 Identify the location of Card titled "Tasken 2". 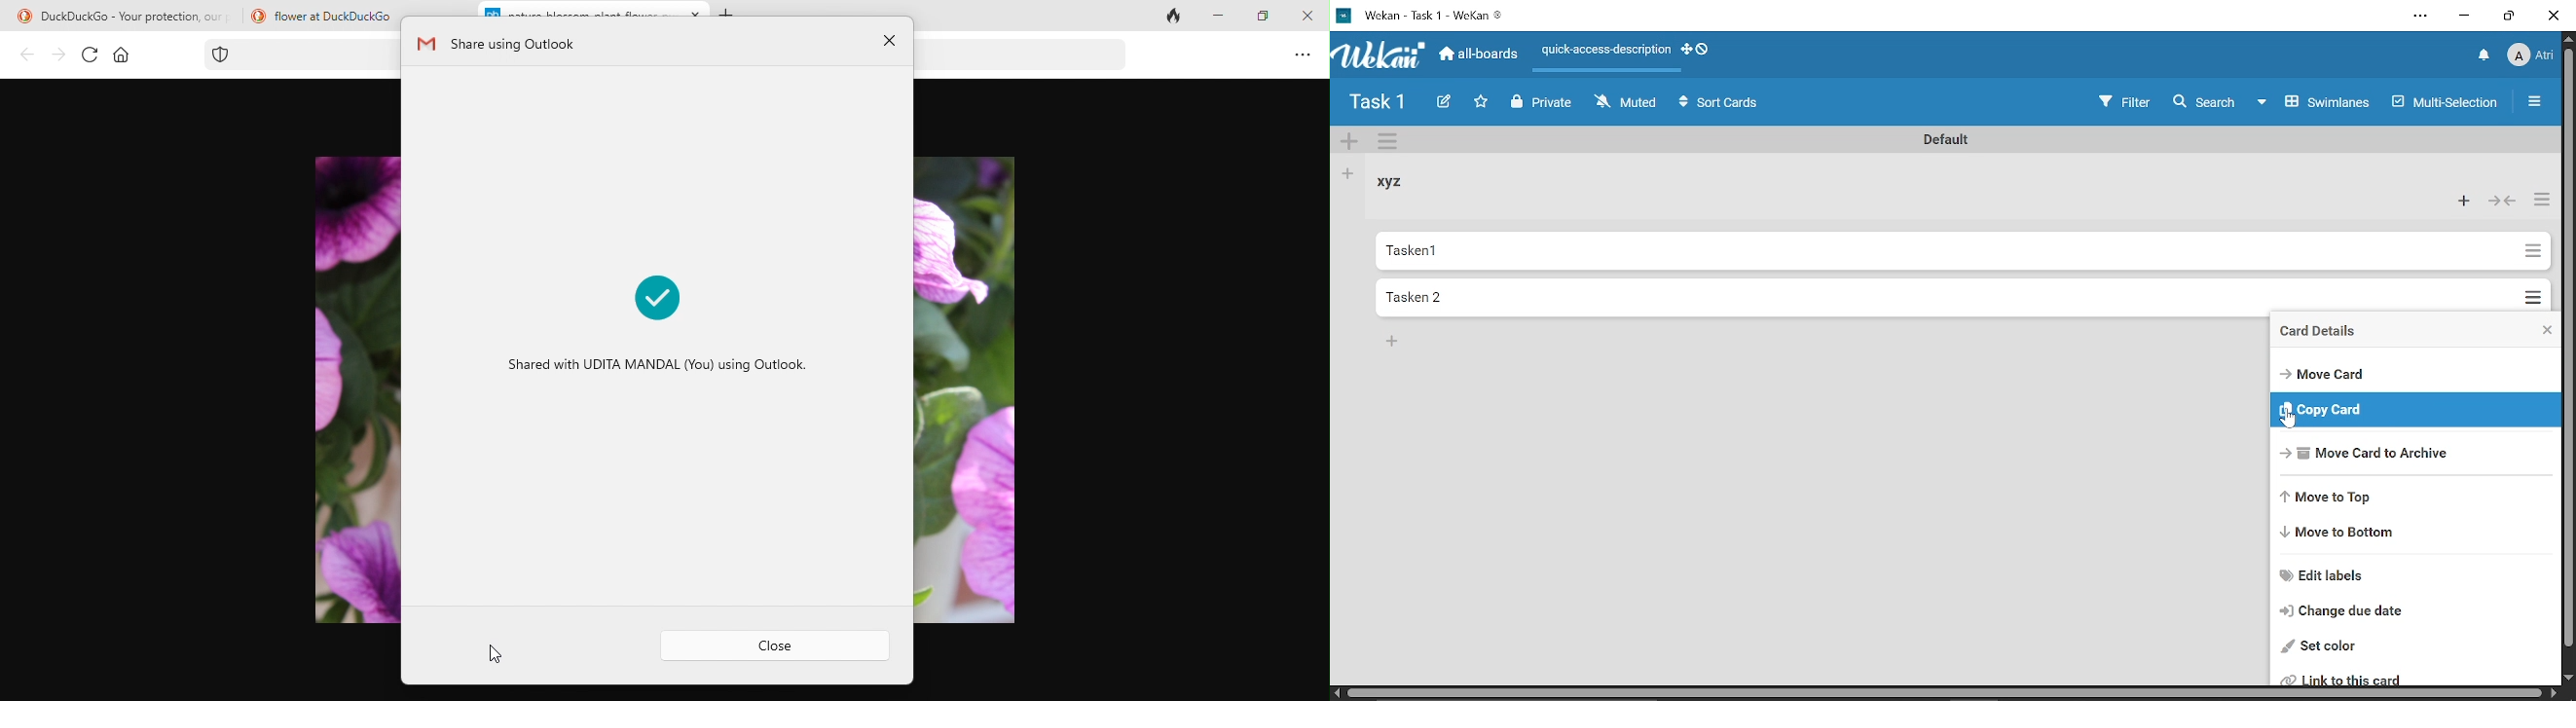
(1936, 296).